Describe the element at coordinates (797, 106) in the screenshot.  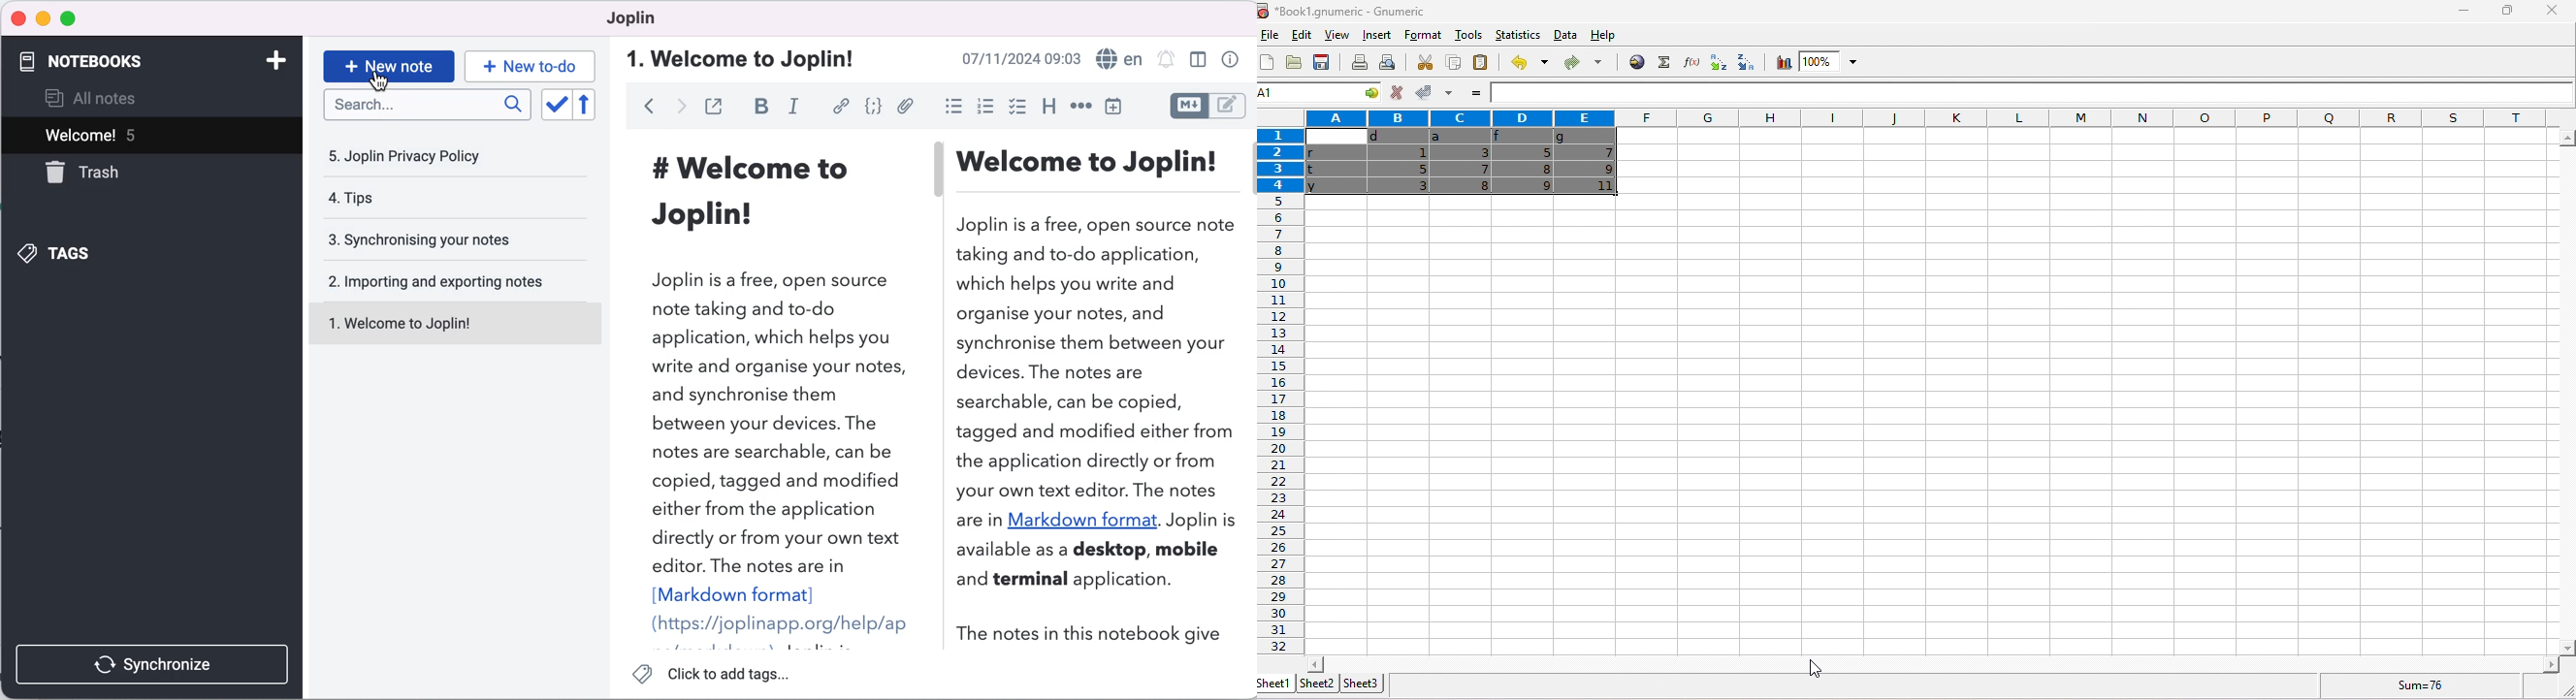
I see `italic` at that location.